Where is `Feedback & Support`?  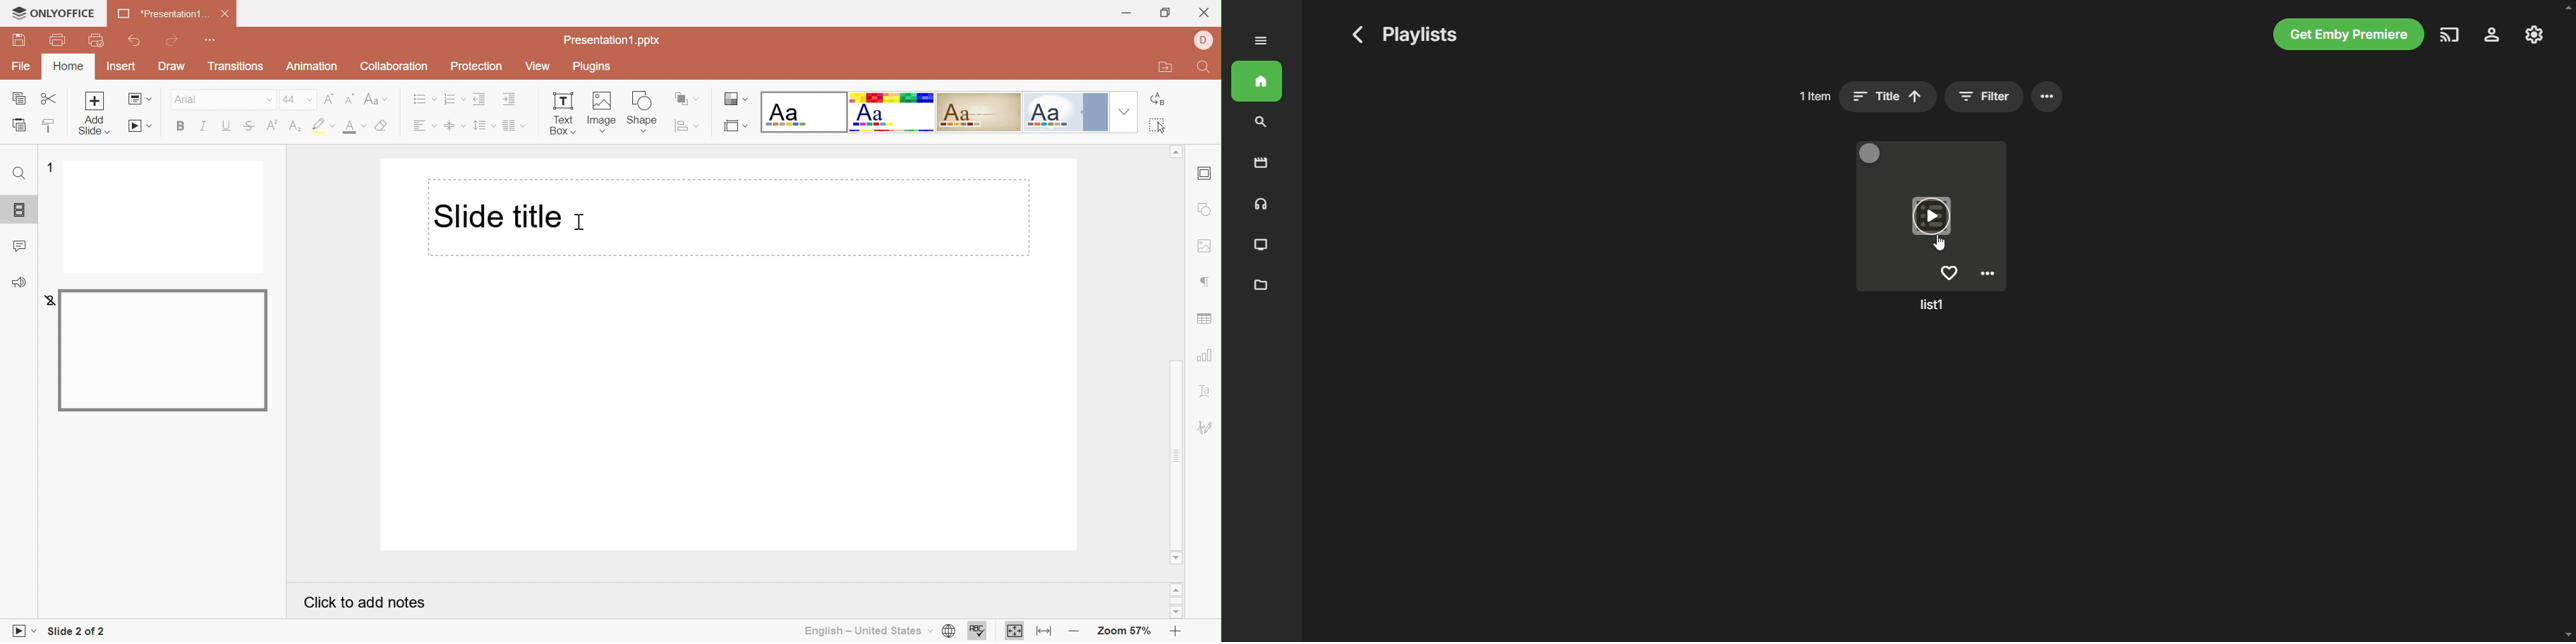 Feedback & Support is located at coordinates (18, 284).